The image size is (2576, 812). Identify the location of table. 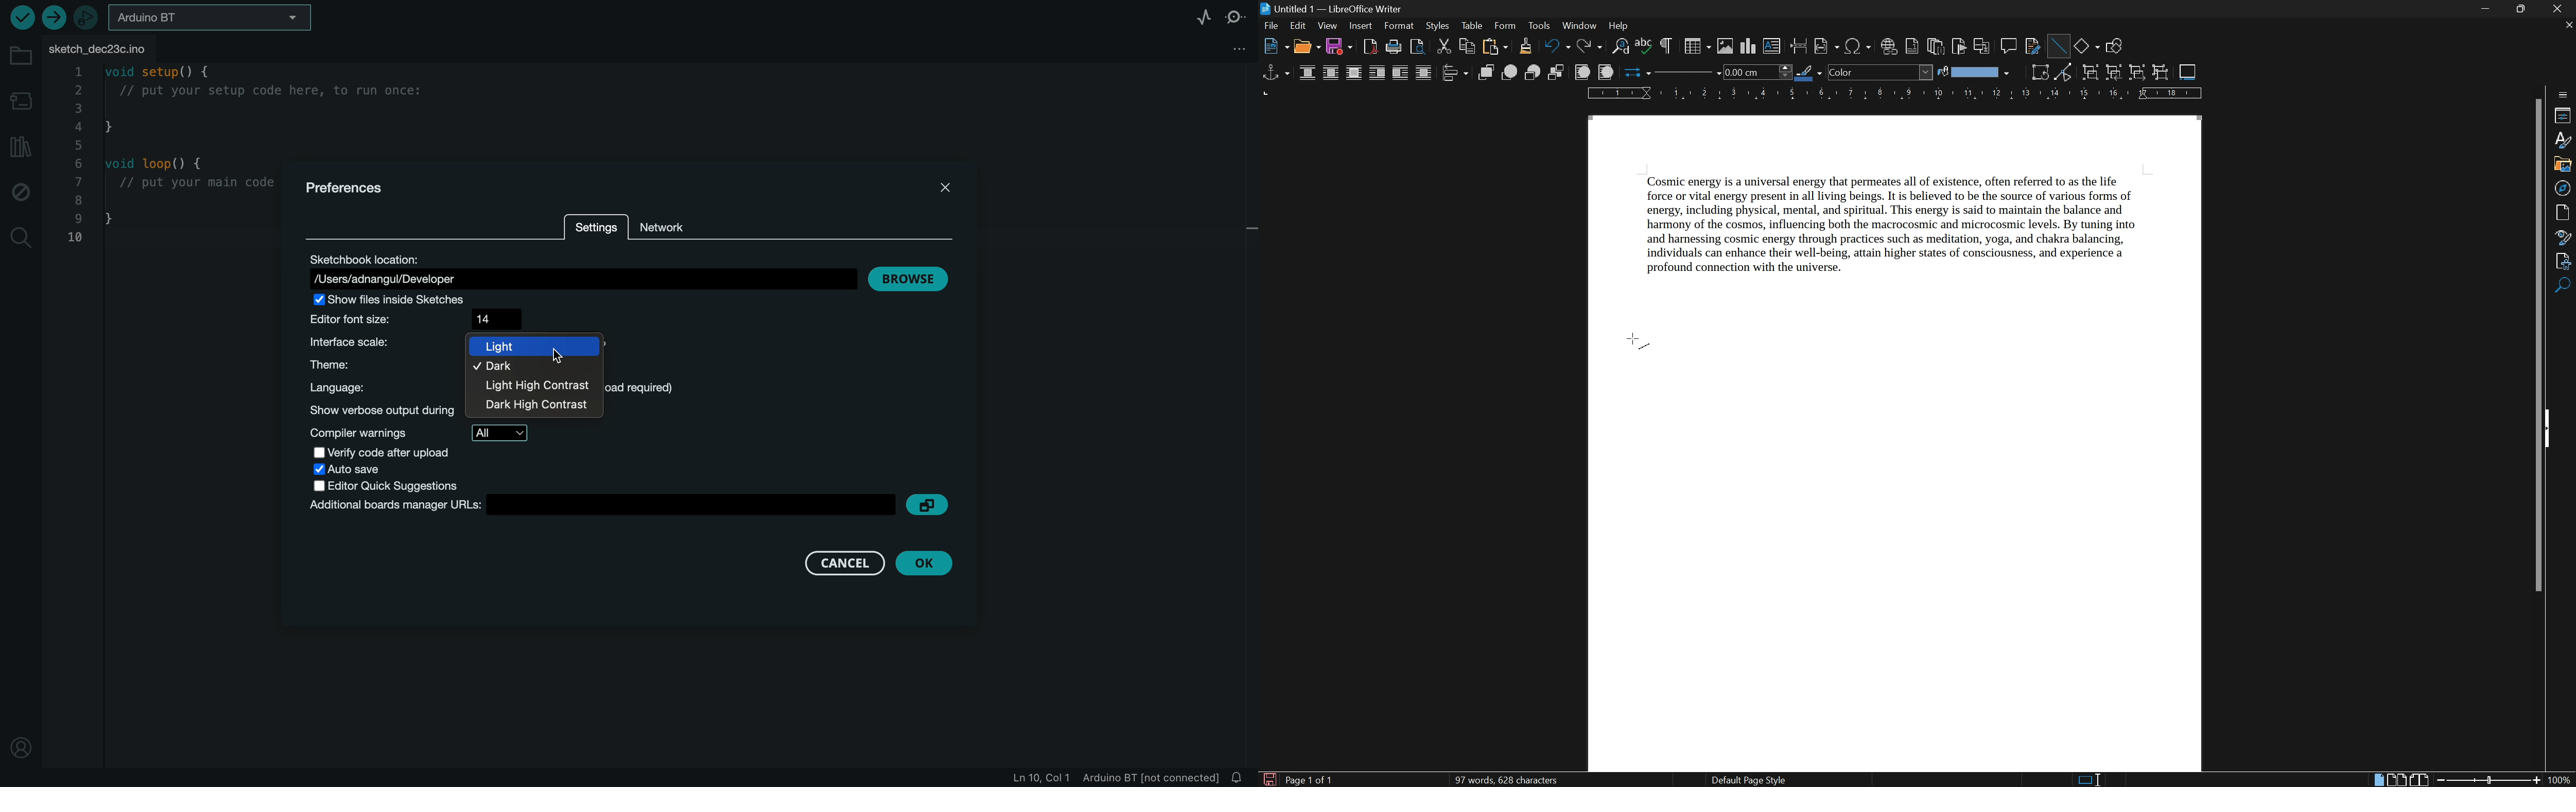
(1472, 26).